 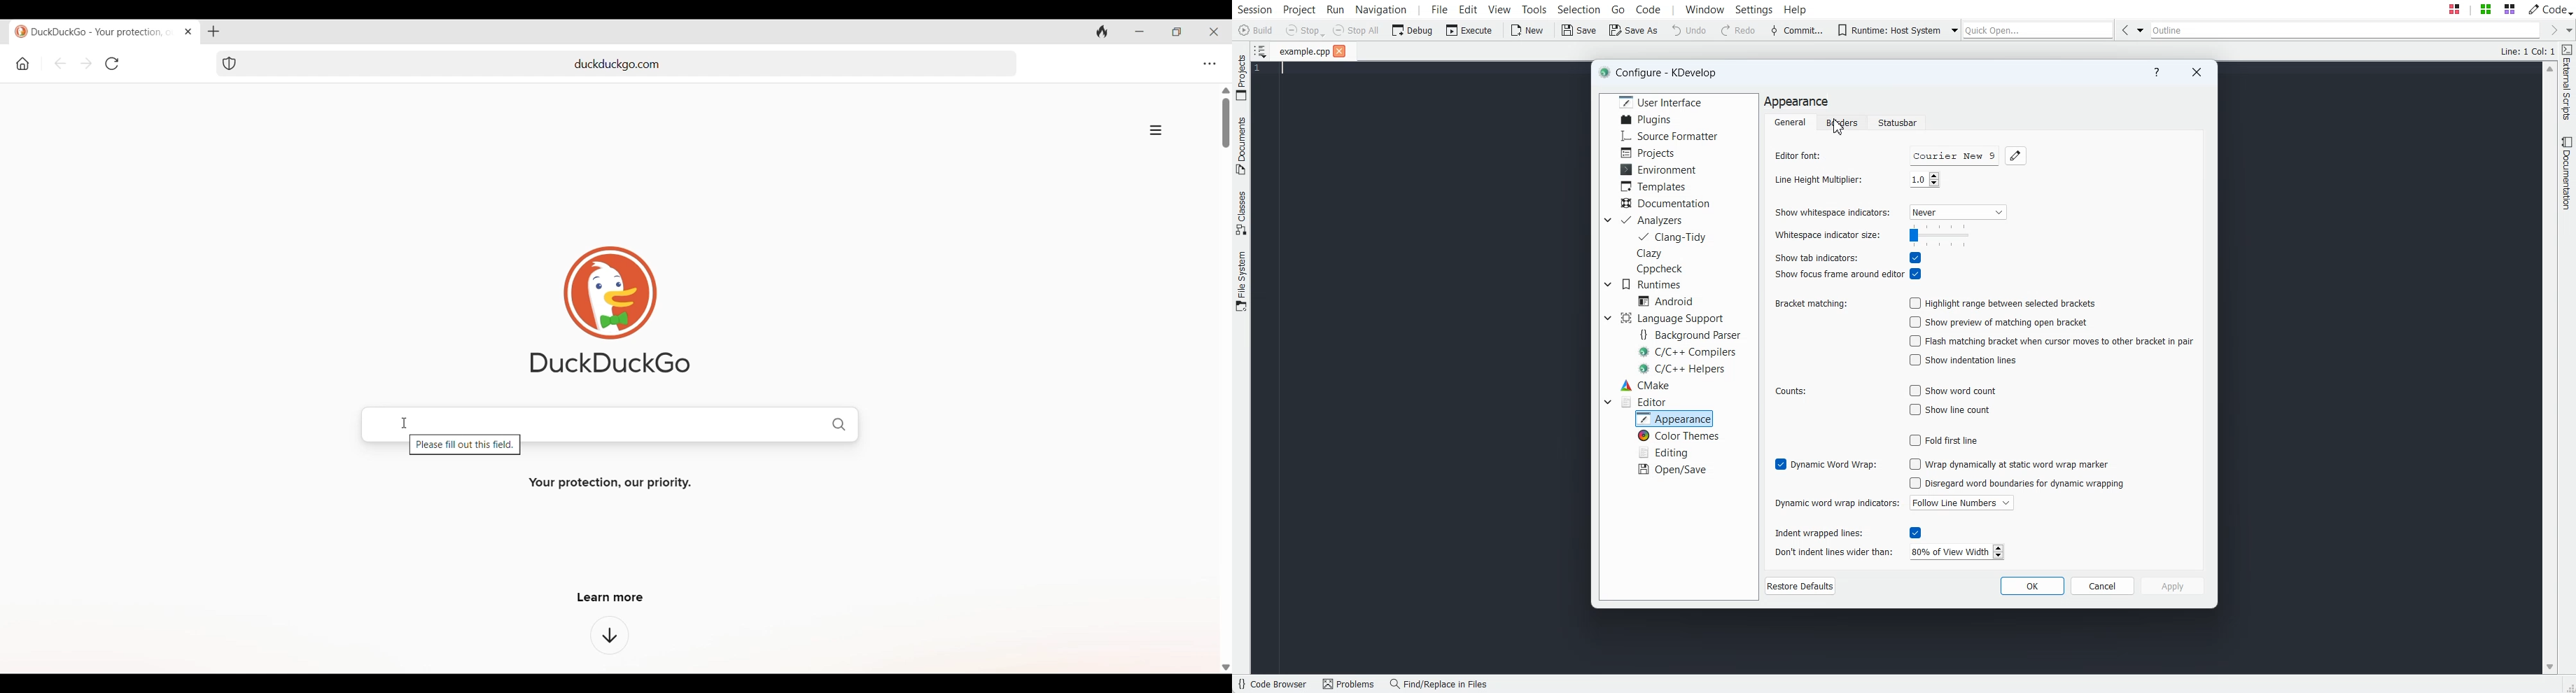 What do you see at coordinates (402, 422) in the screenshot?
I see `cursor` at bounding box center [402, 422].